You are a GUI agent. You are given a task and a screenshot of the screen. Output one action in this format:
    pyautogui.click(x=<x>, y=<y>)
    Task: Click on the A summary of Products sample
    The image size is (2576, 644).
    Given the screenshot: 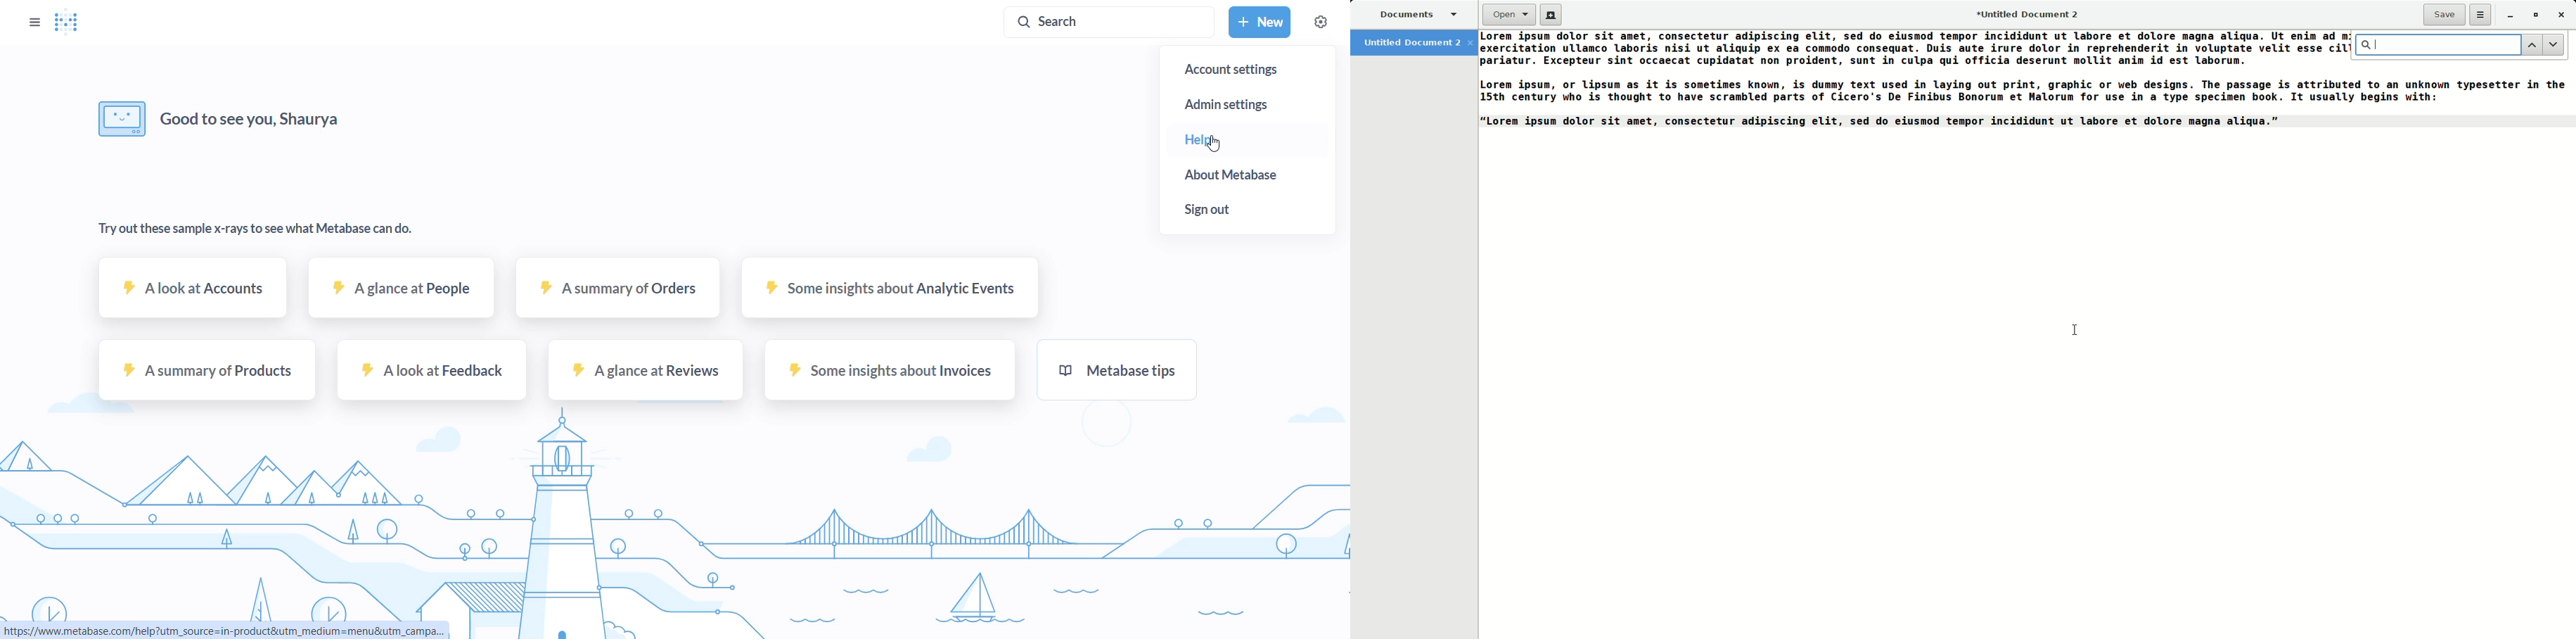 What is the action you would take?
    pyautogui.click(x=204, y=374)
    